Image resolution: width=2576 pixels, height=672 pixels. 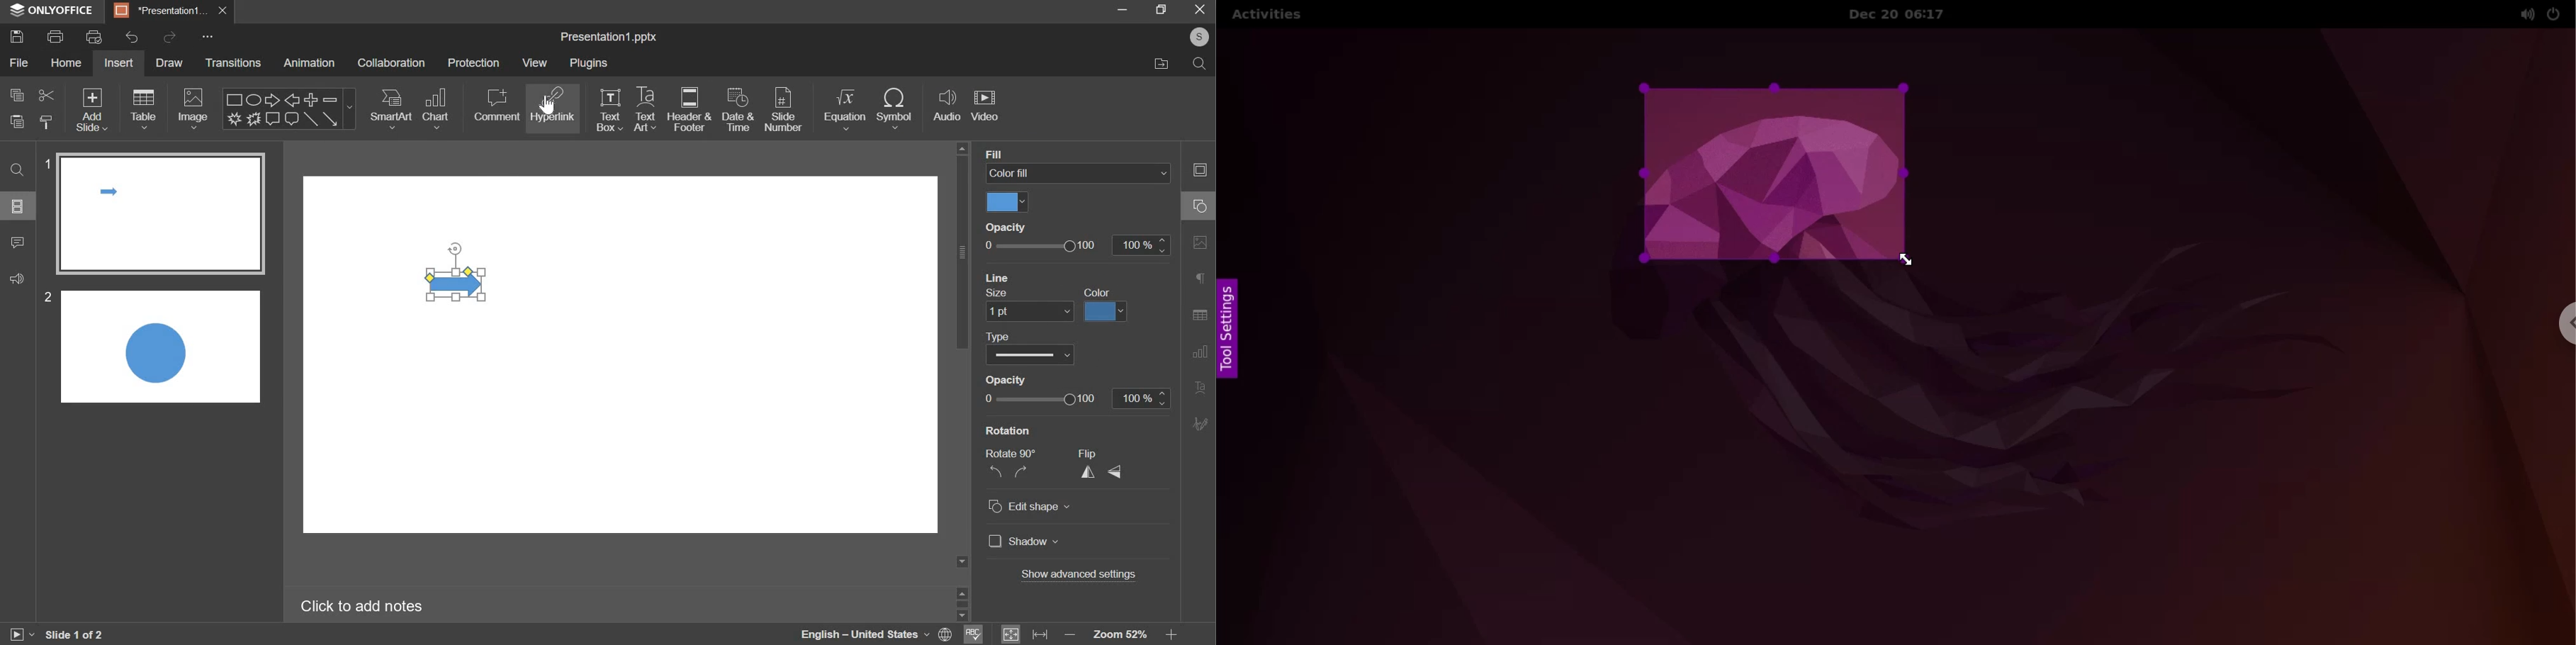 I want to click on draw, so click(x=169, y=62).